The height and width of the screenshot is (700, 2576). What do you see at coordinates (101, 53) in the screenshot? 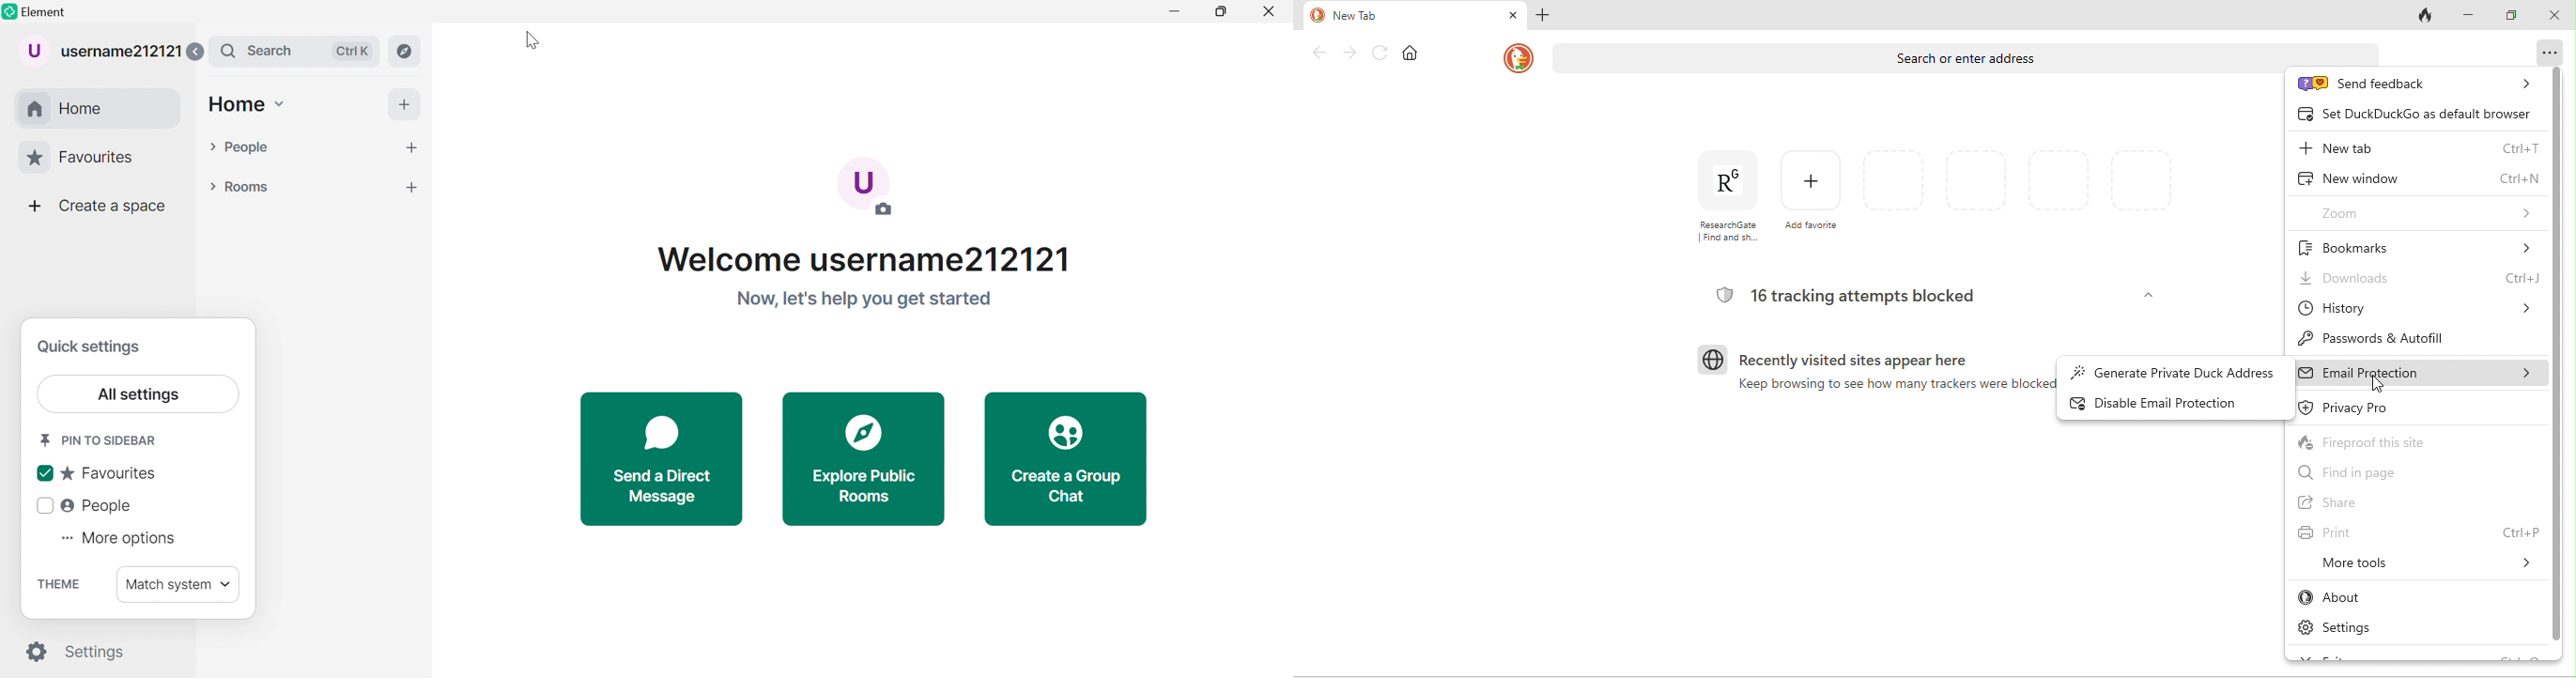
I see `username212121` at bounding box center [101, 53].